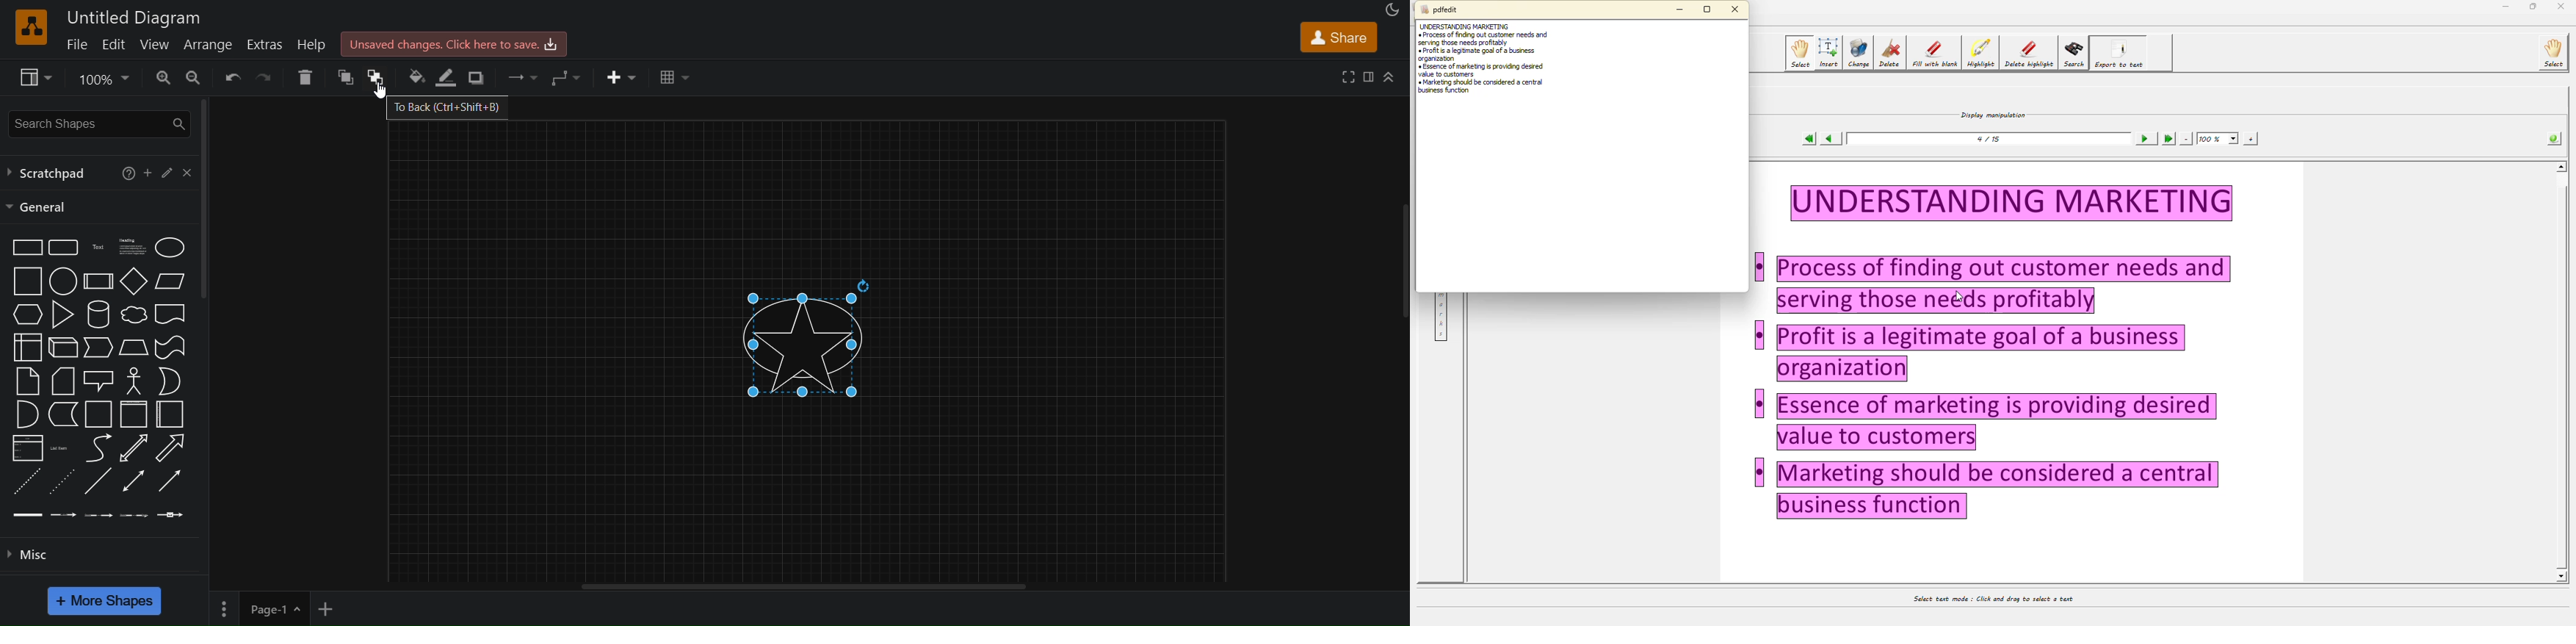 Image resolution: width=2576 pixels, height=644 pixels. Describe the element at coordinates (134, 281) in the screenshot. I see `diamond` at that location.